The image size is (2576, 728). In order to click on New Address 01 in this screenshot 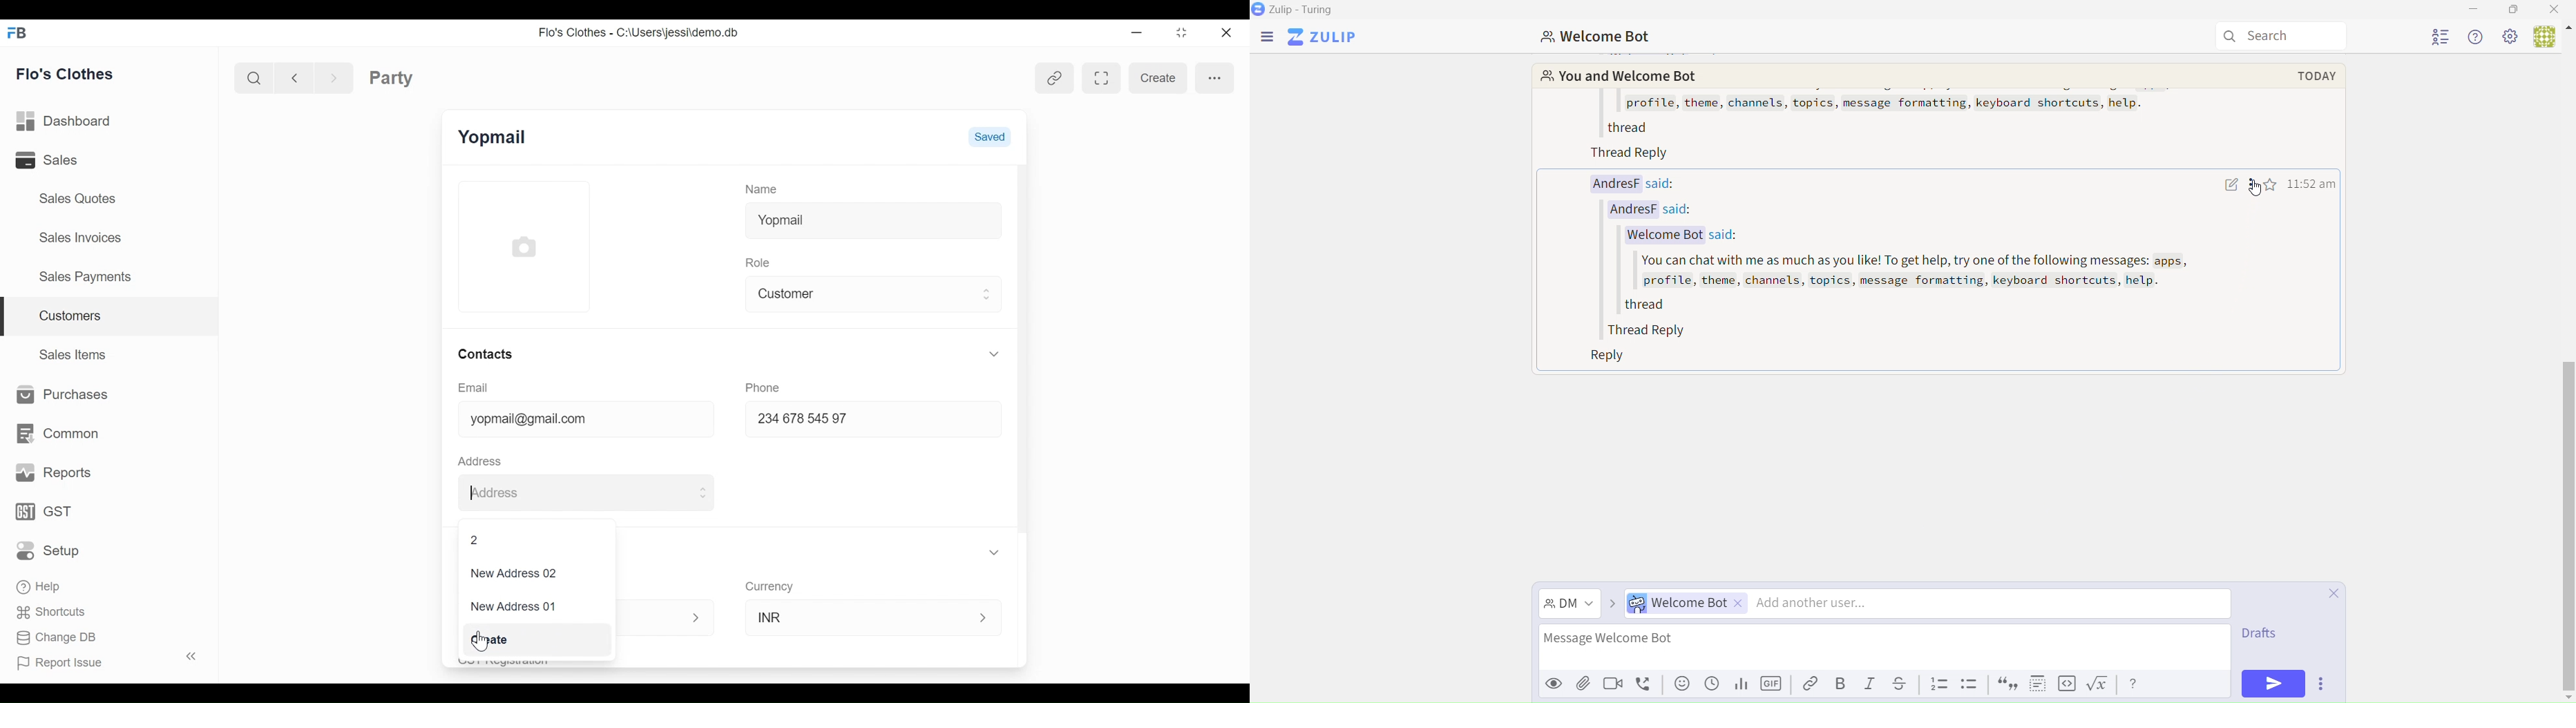, I will do `click(514, 608)`.